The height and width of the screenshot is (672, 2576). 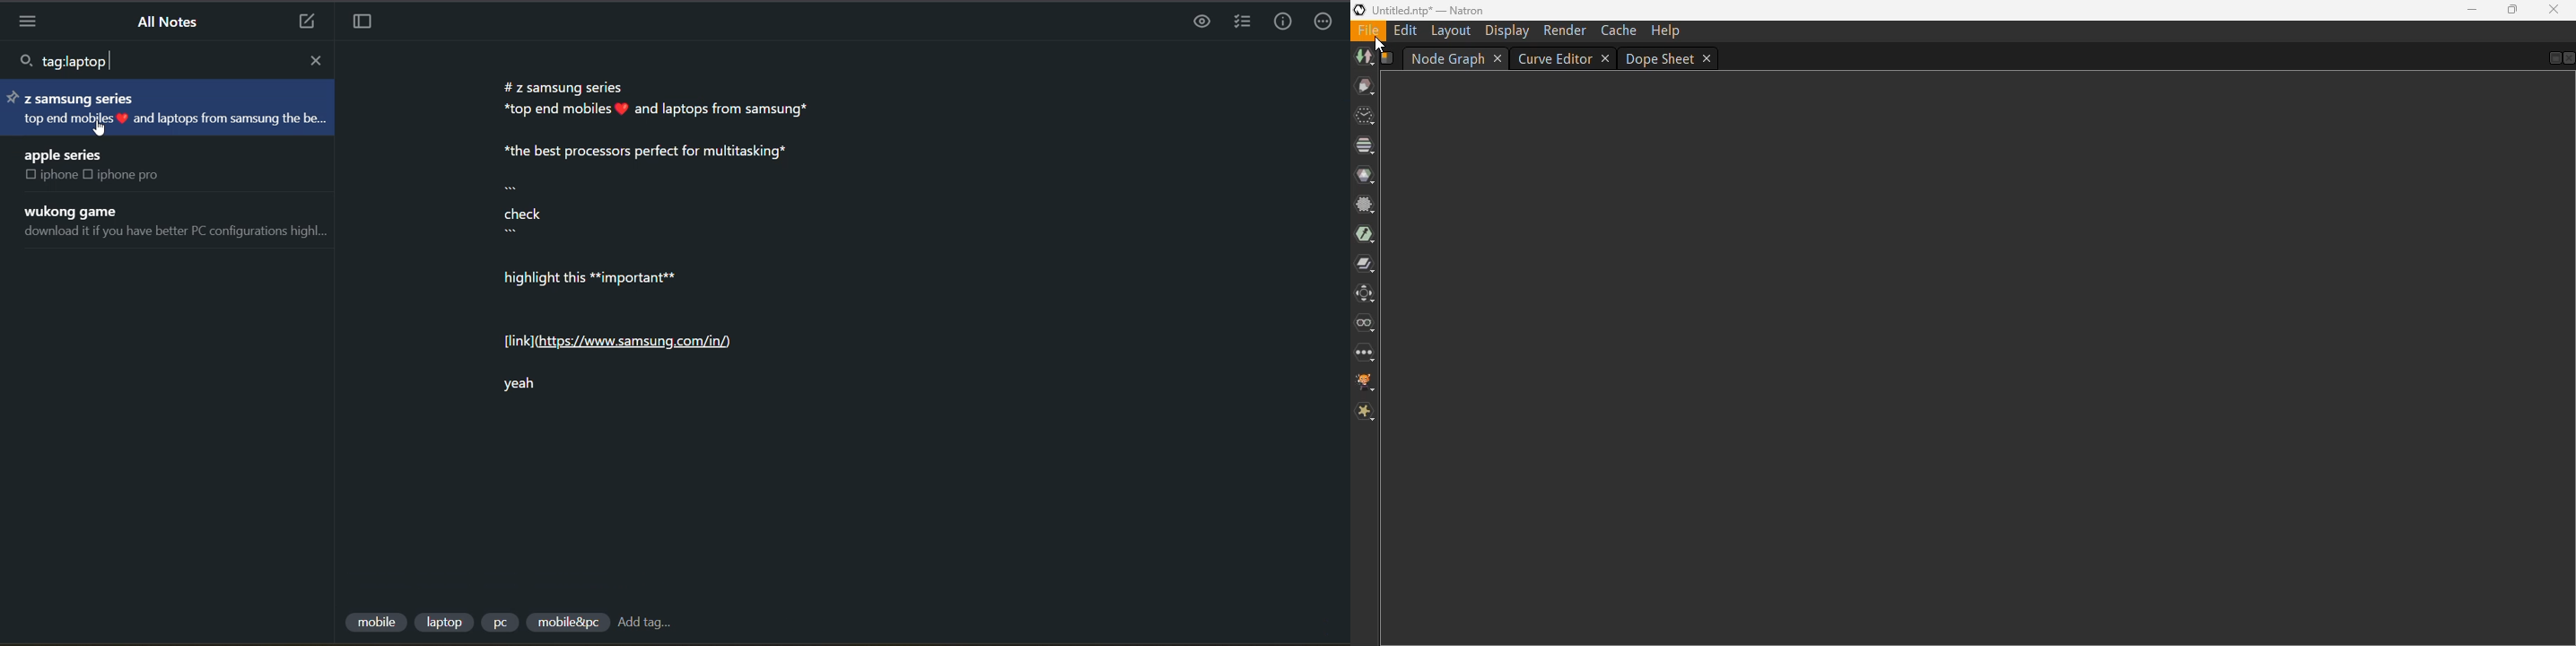 What do you see at coordinates (1359, 10) in the screenshot?
I see `logo` at bounding box center [1359, 10].